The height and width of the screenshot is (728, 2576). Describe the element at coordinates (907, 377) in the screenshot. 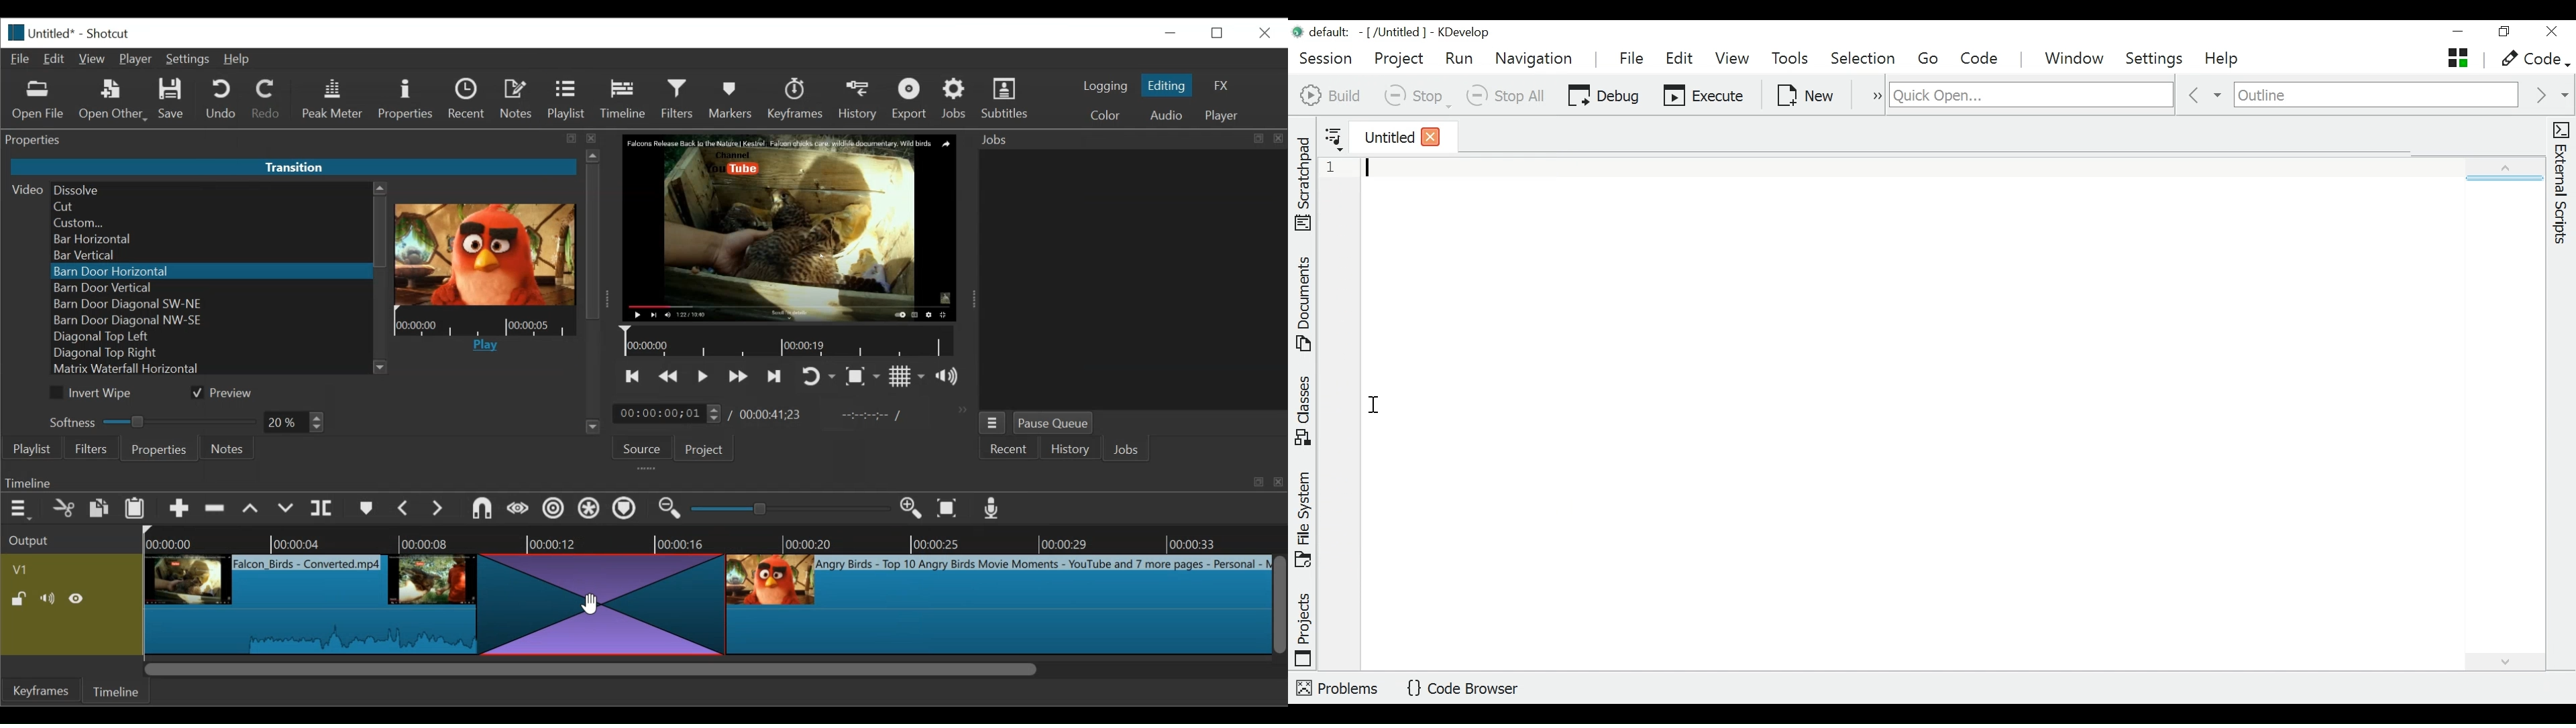

I see `Toggle display grid on player` at that location.